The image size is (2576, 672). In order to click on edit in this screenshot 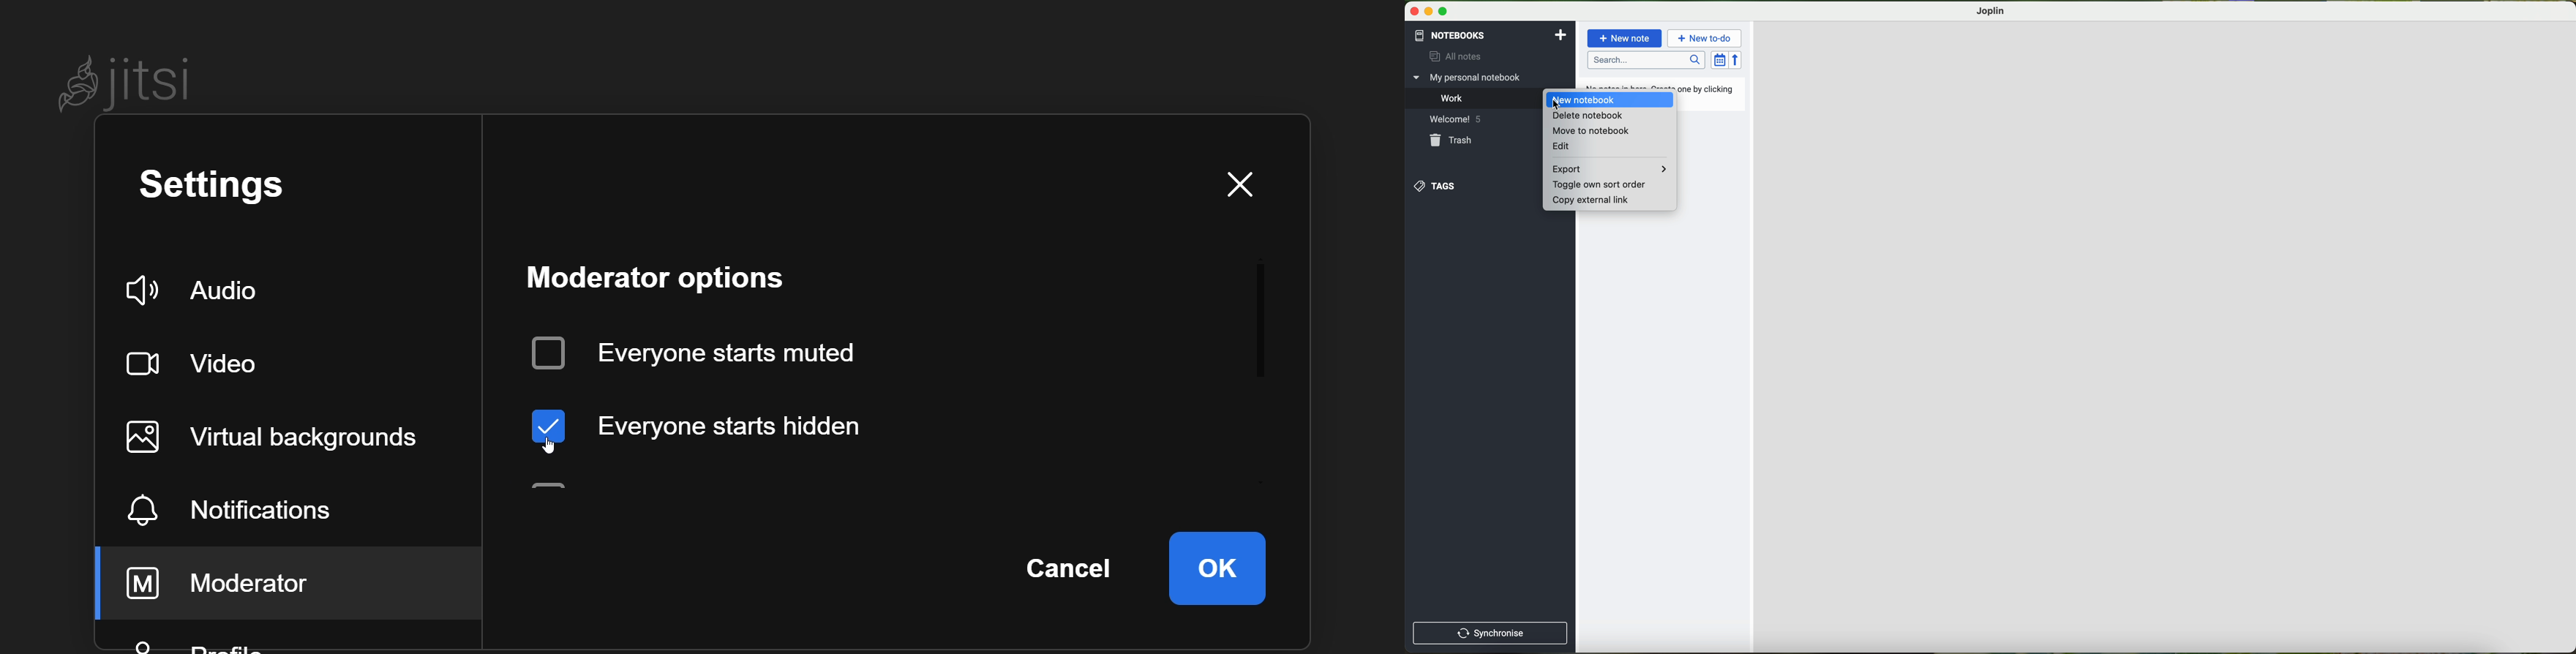, I will do `click(1560, 147)`.